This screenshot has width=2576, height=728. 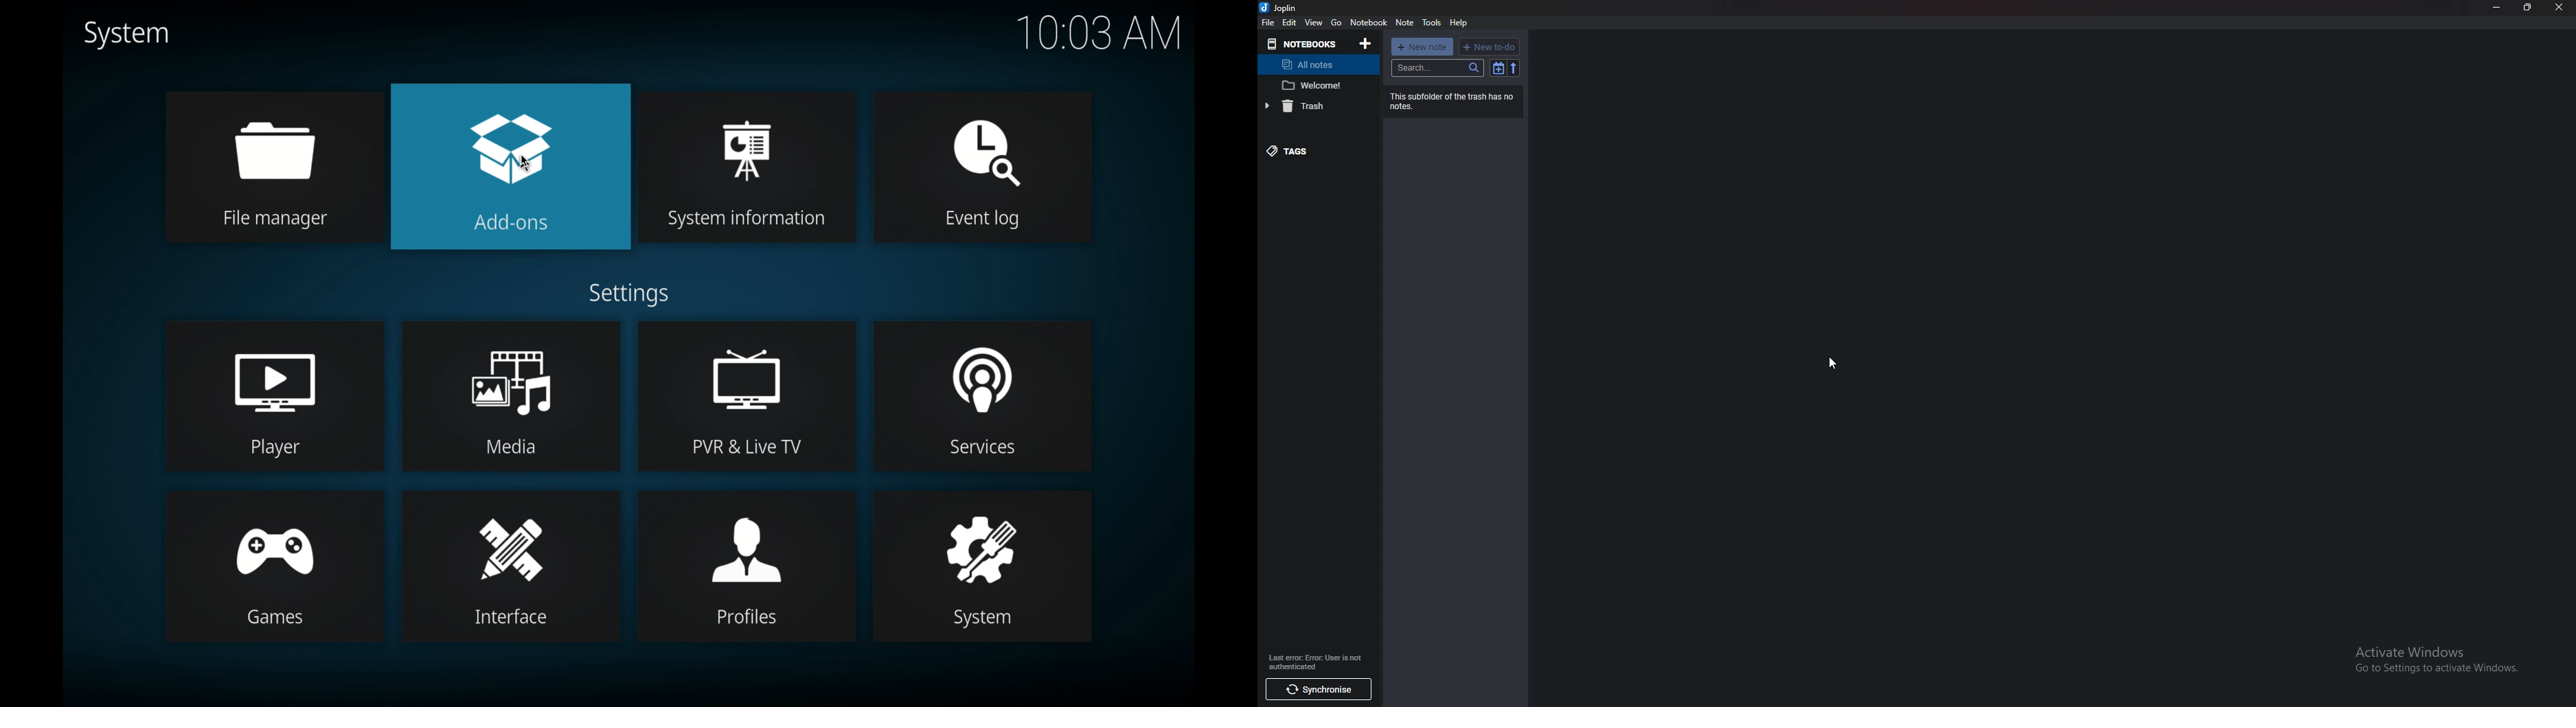 What do you see at coordinates (1488, 47) in the screenshot?
I see `new todo` at bounding box center [1488, 47].